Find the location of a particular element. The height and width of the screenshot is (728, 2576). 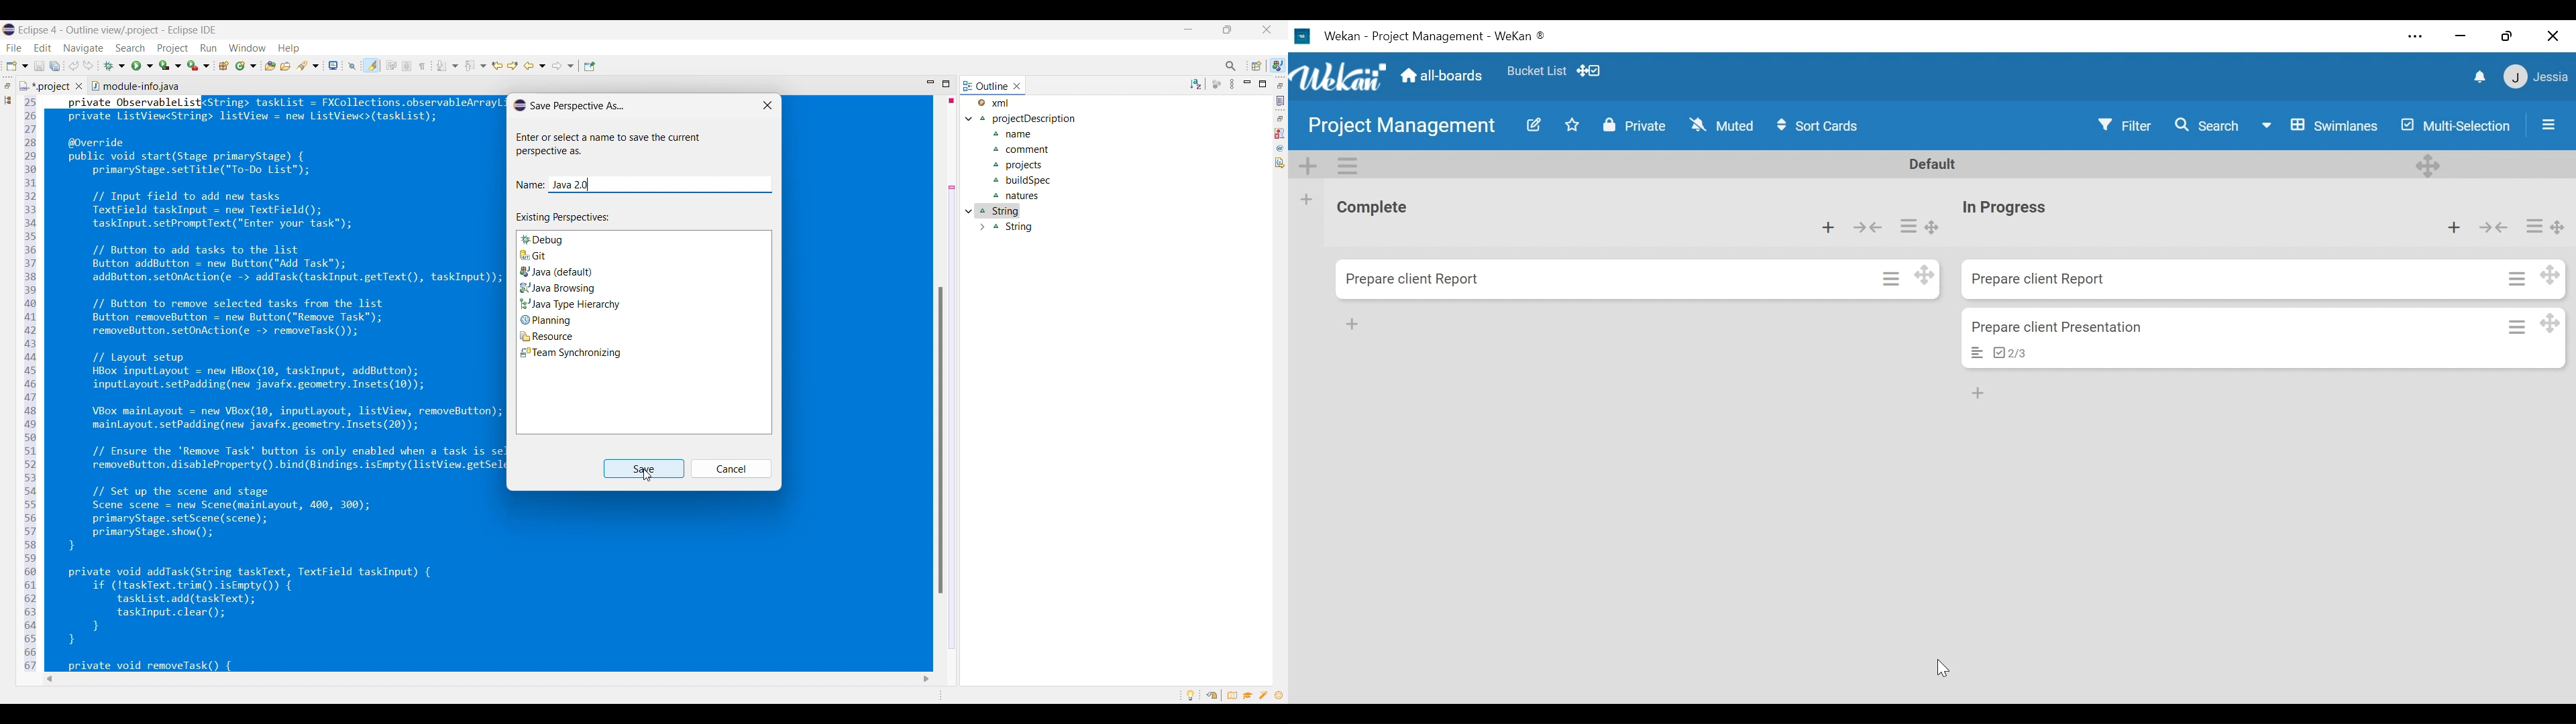

Add card to top of the list is located at coordinates (2452, 227).